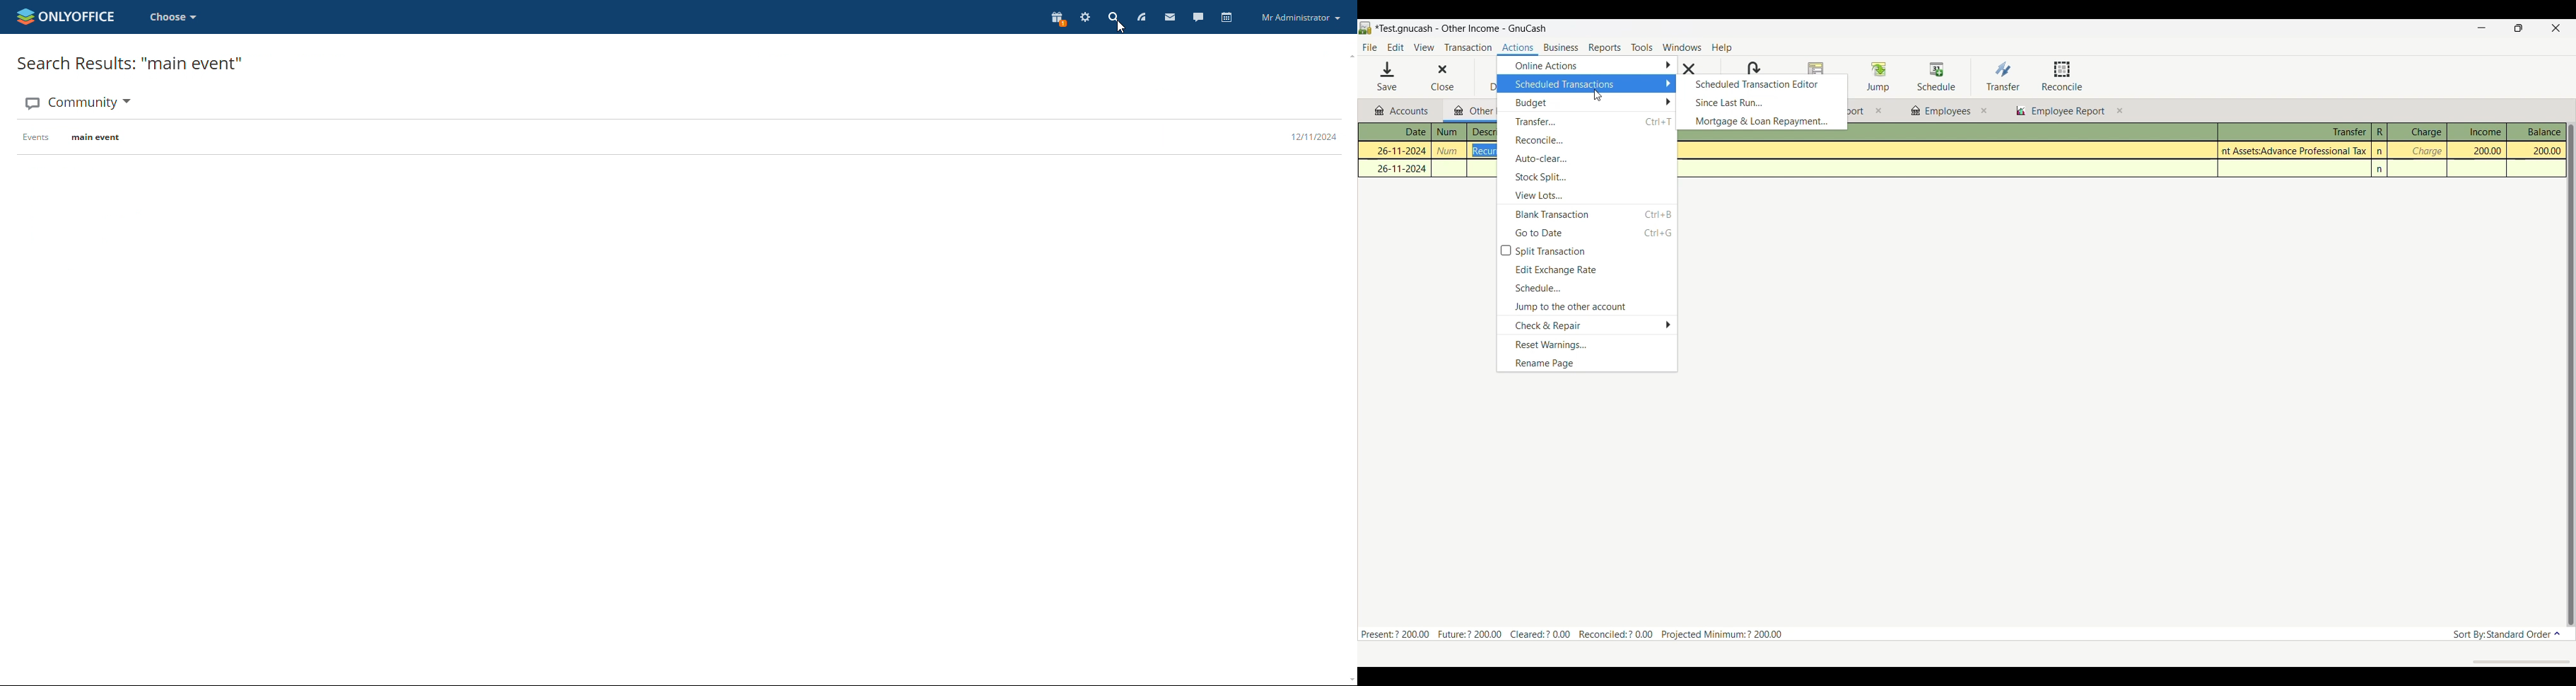  What do you see at coordinates (2381, 151) in the screenshot?
I see `n` at bounding box center [2381, 151].